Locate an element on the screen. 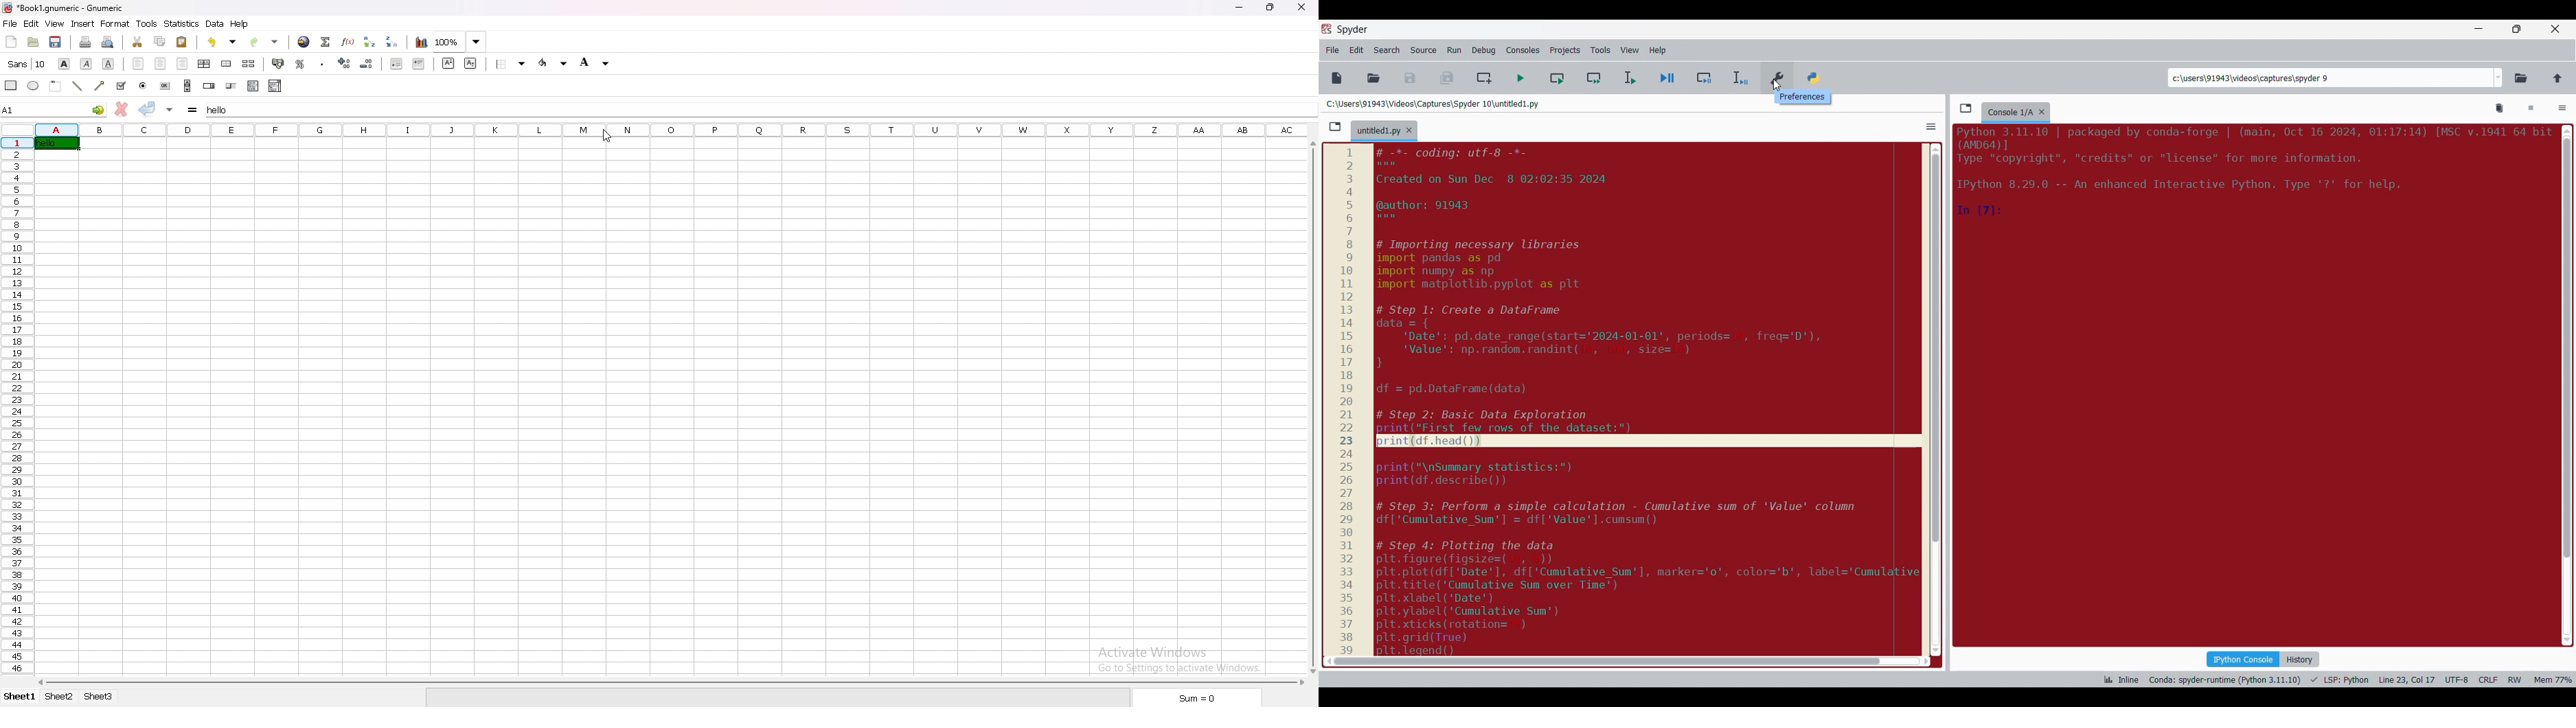 This screenshot has height=728, width=2576. formula is located at coordinates (194, 108).